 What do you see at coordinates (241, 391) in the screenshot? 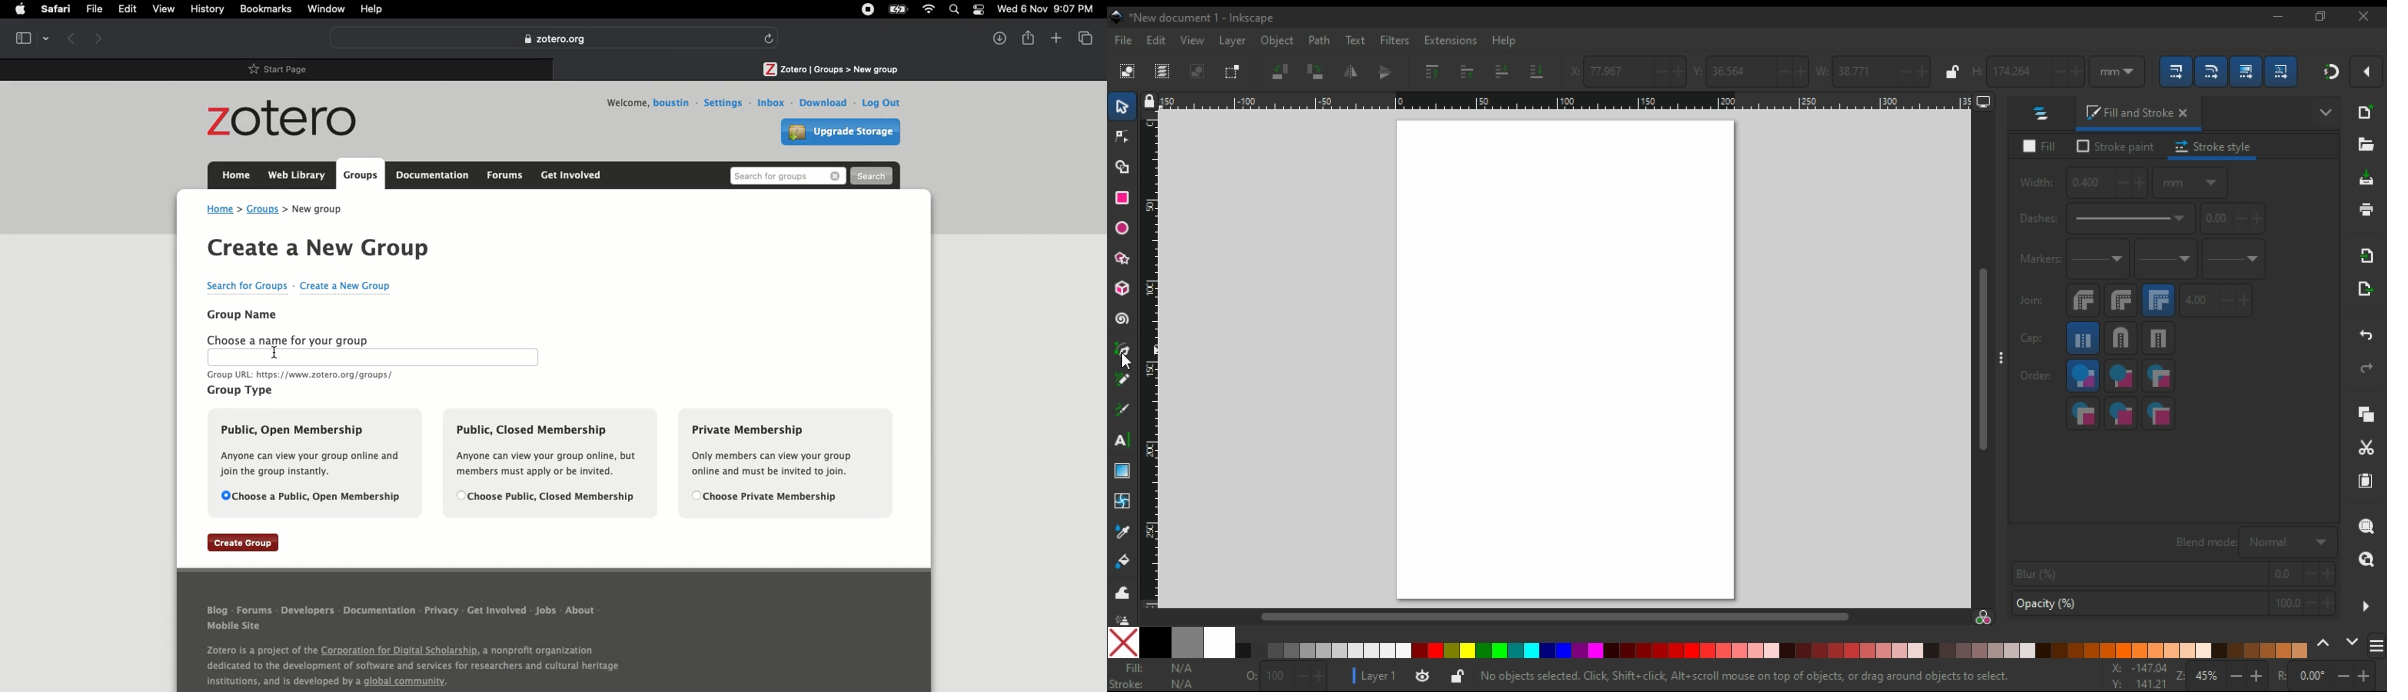
I see `Group type` at bounding box center [241, 391].